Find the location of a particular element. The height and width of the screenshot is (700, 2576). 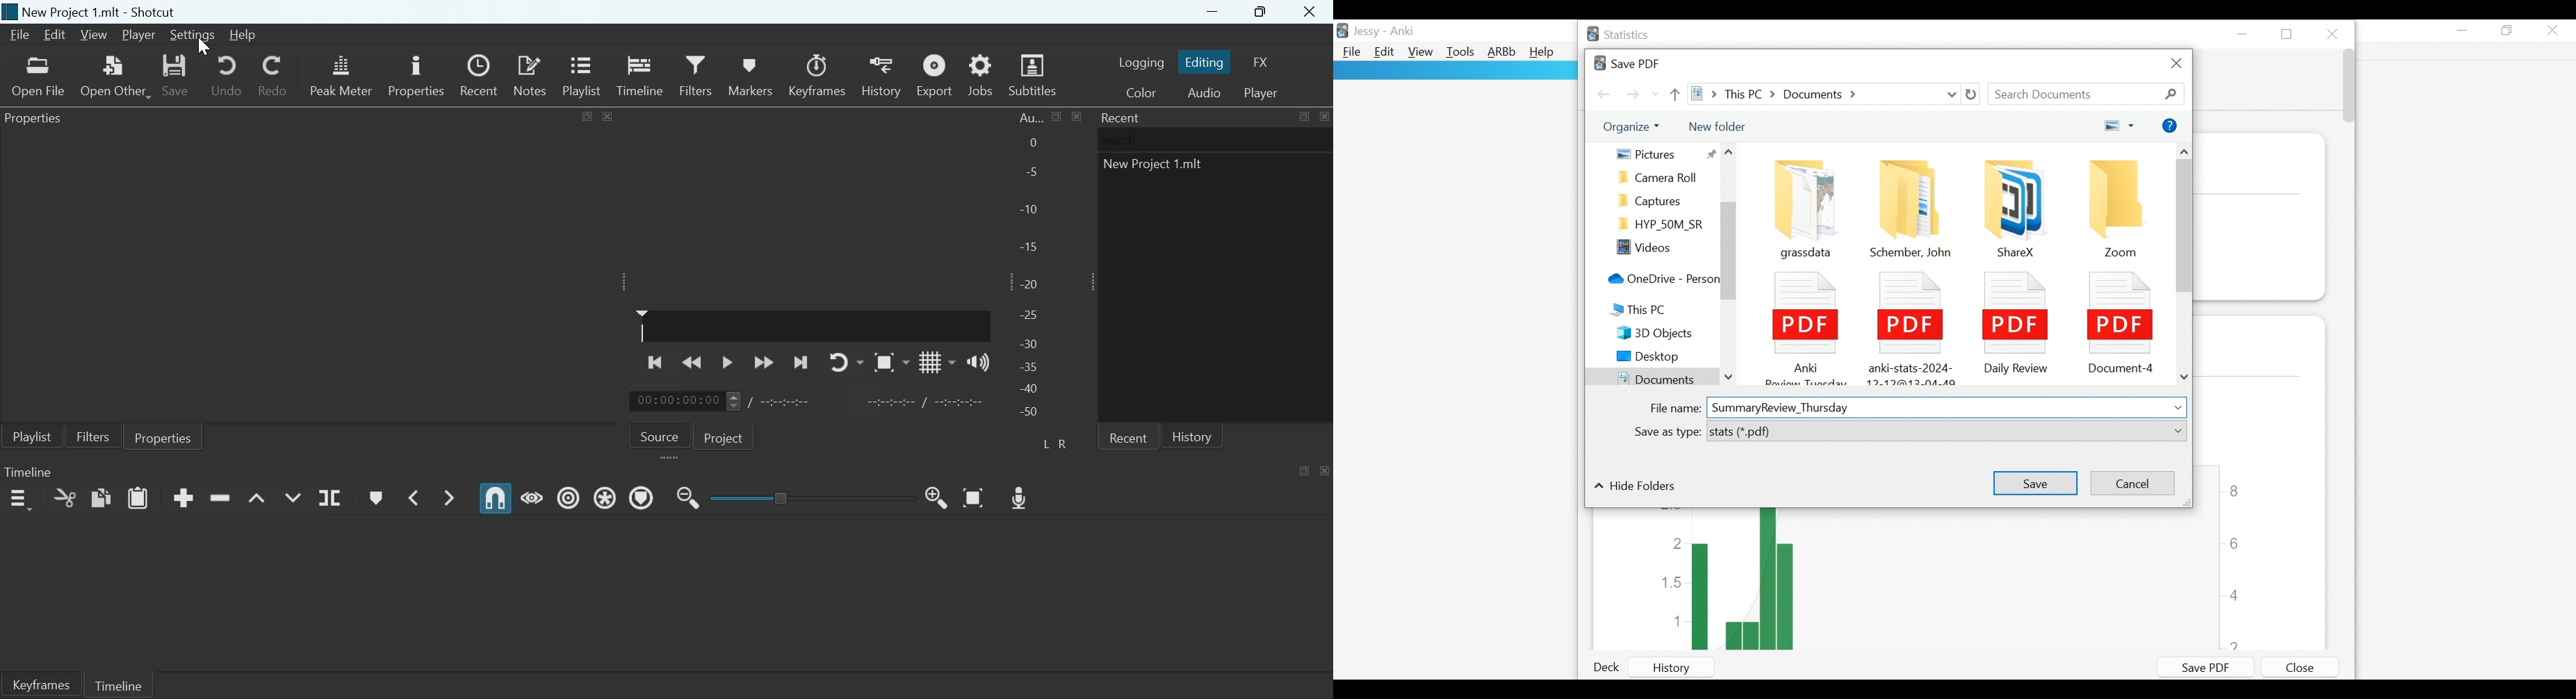

Video is located at coordinates (1662, 249).